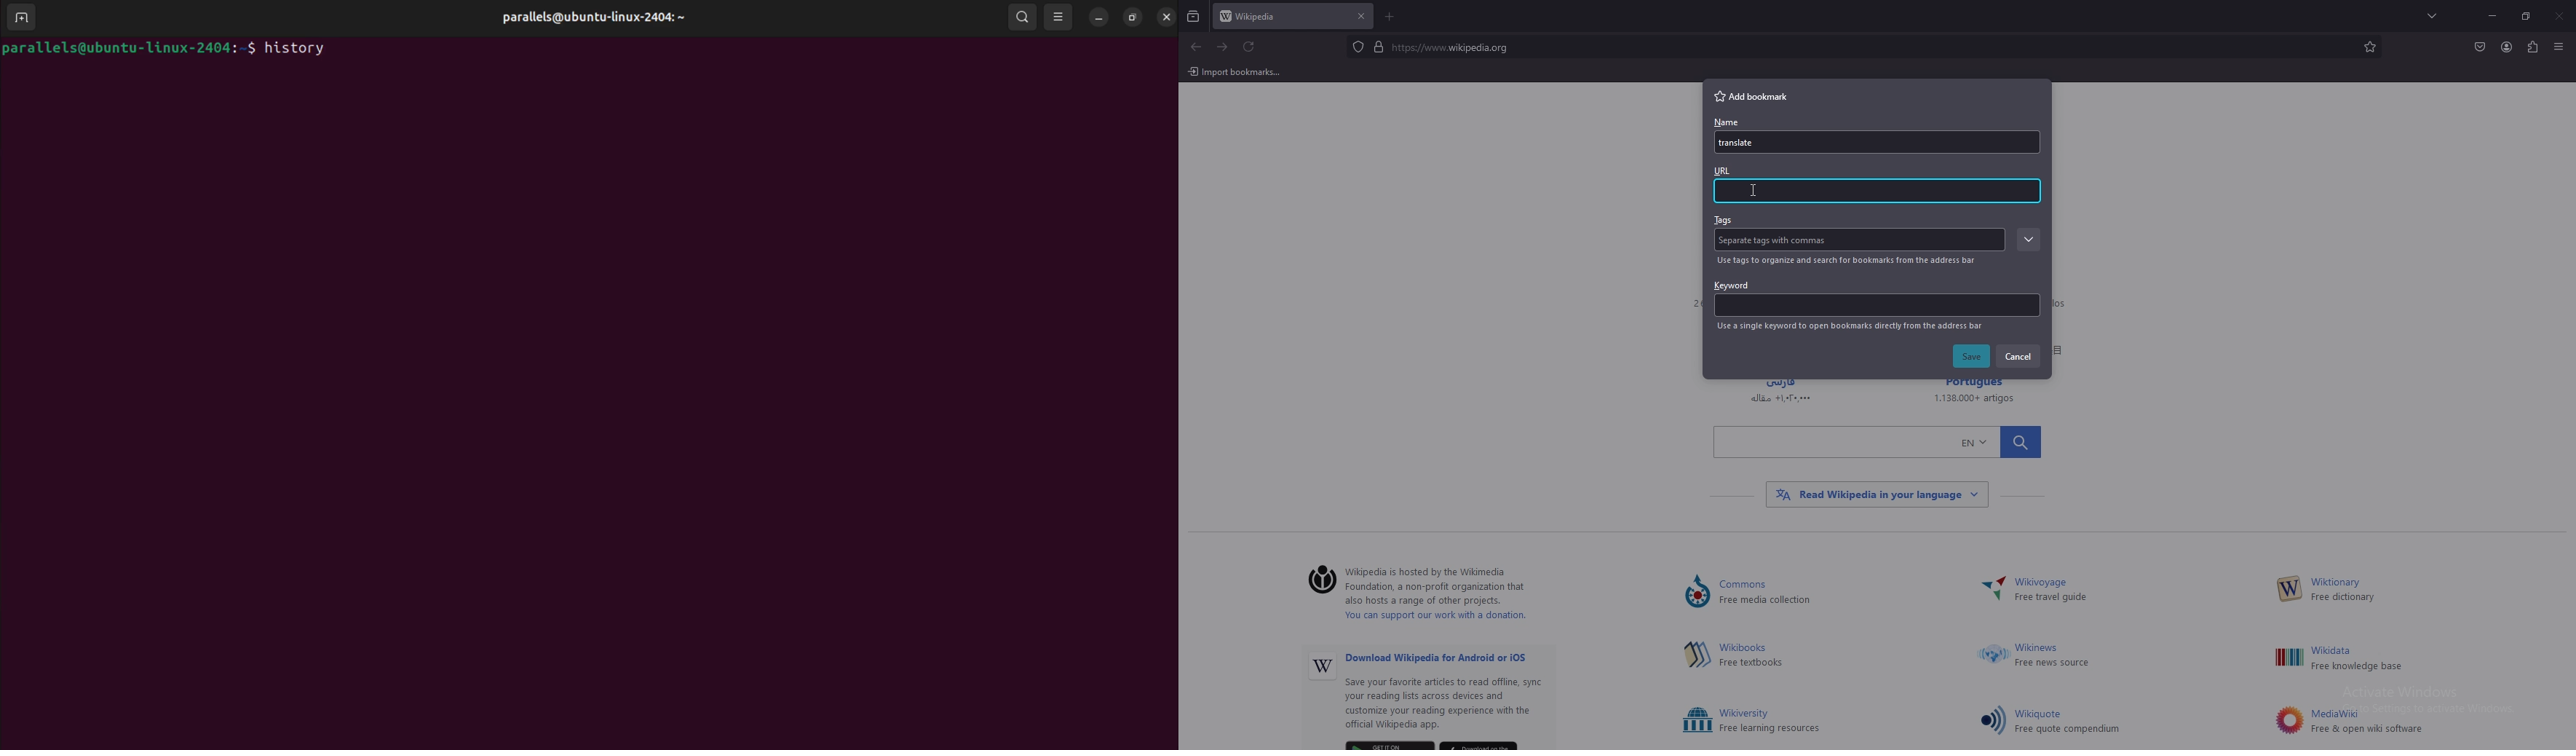  What do you see at coordinates (1235, 74) in the screenshot?
I see `` at bounding box center [1235, 74].